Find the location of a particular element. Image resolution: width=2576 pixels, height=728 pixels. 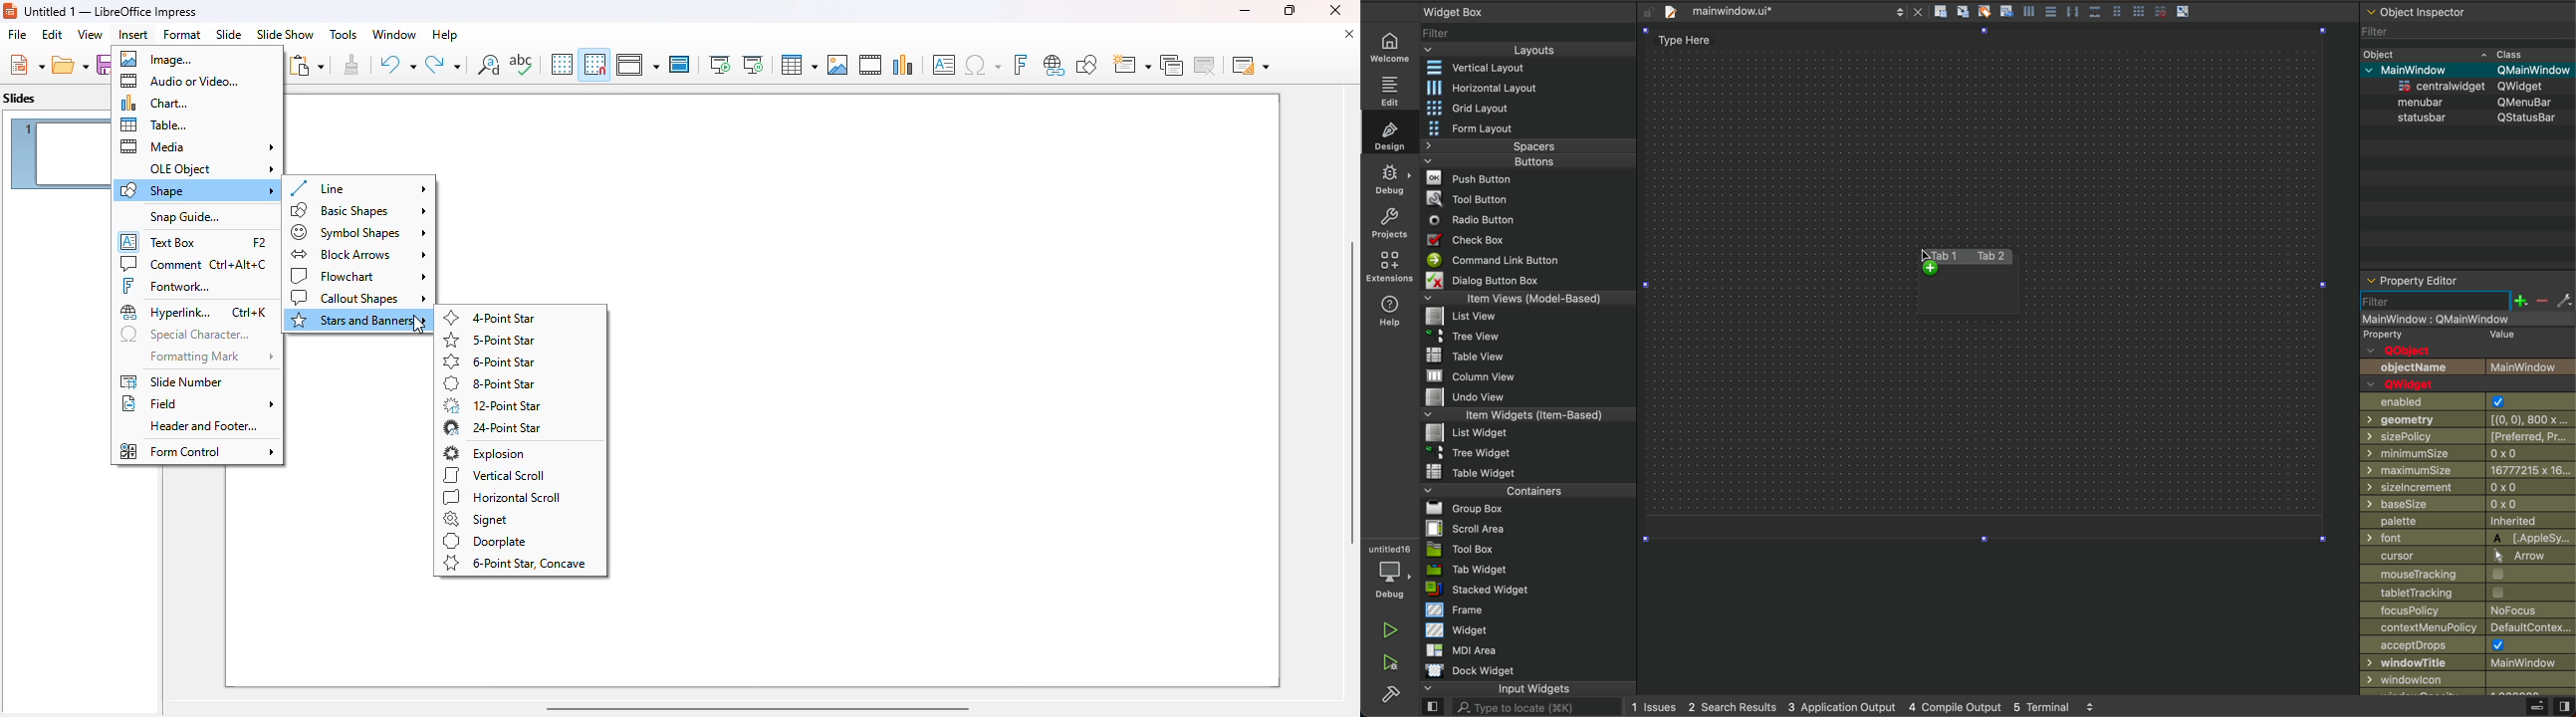

help is located at coordinates (445, 34).